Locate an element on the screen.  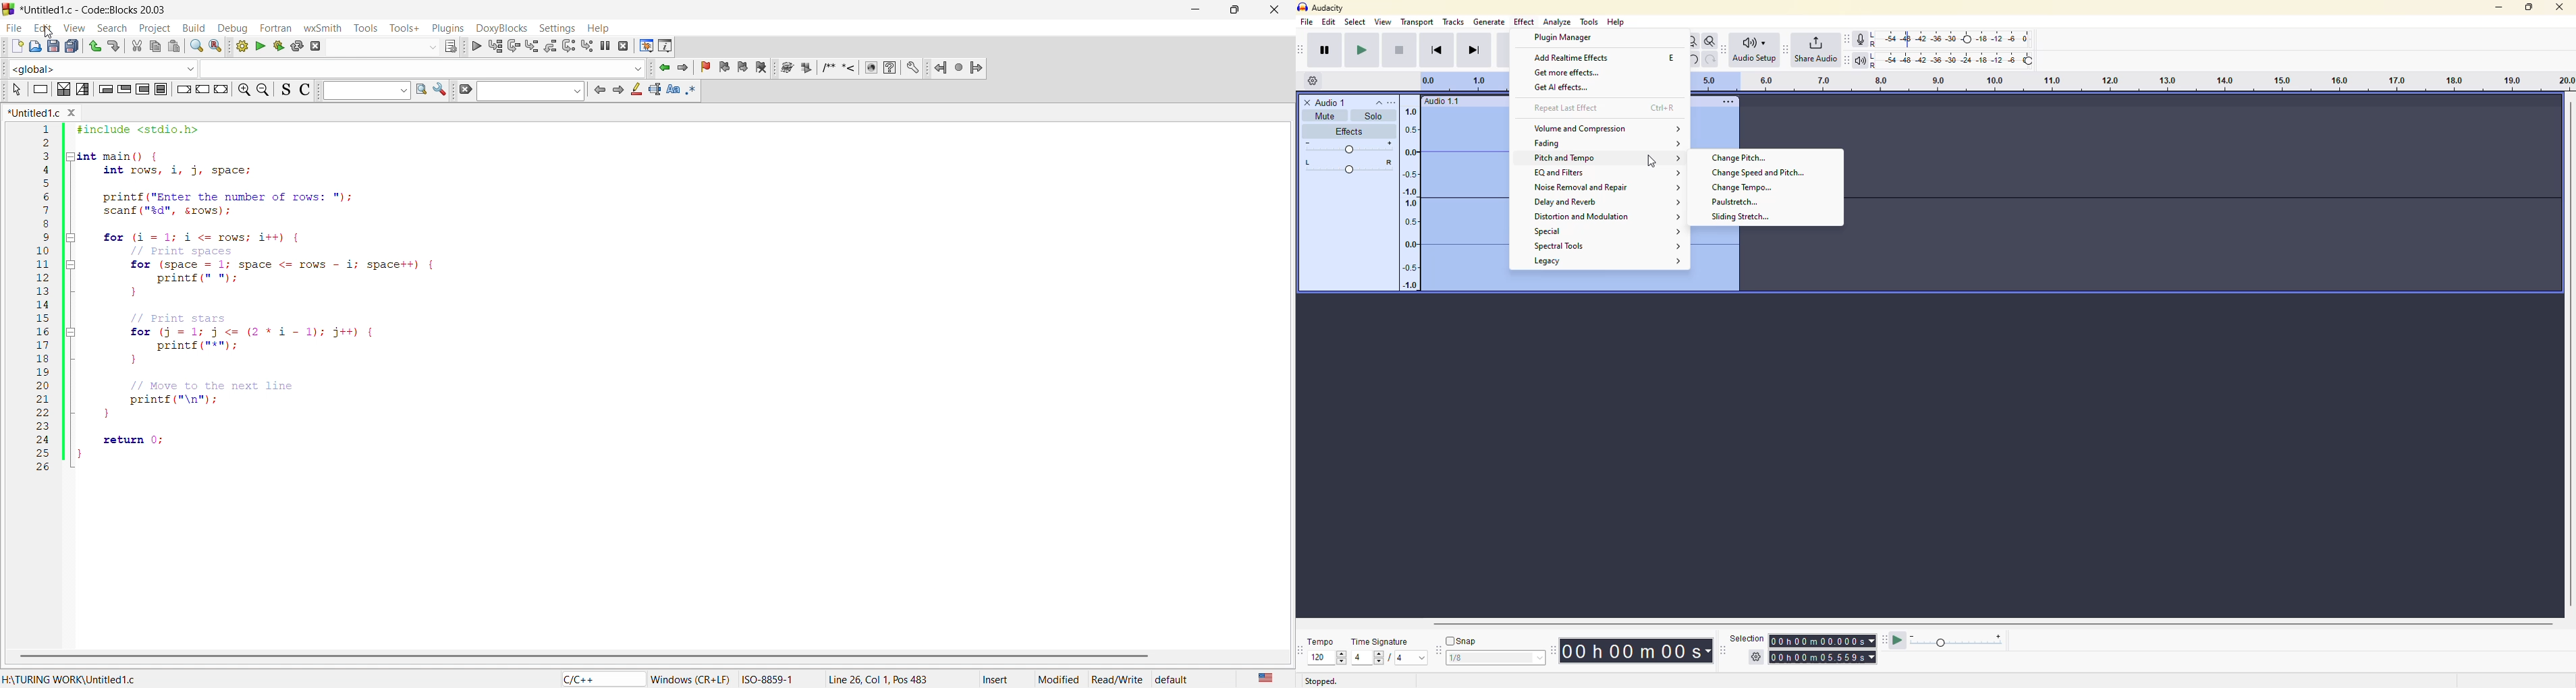
scroll bar is located at coordinates (639, 656).